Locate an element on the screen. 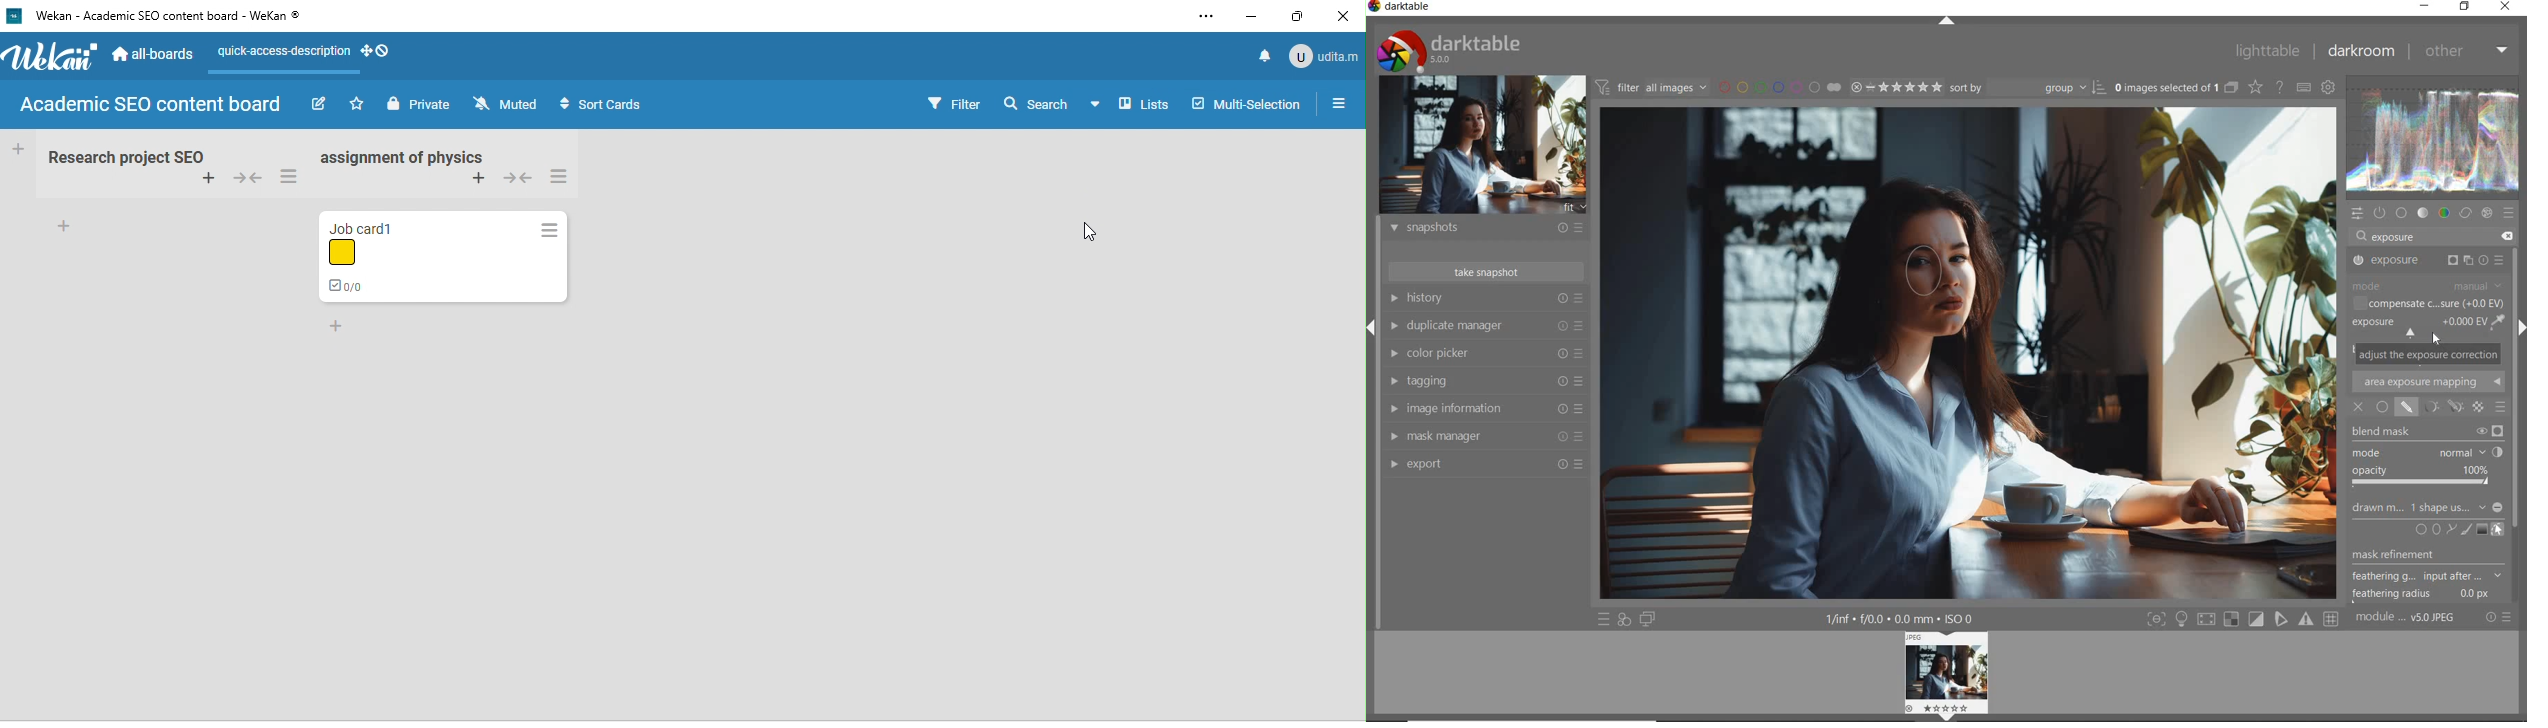 The width and height of the screenshot is (2548, 728). notification is located at coordinates (1267, 55).